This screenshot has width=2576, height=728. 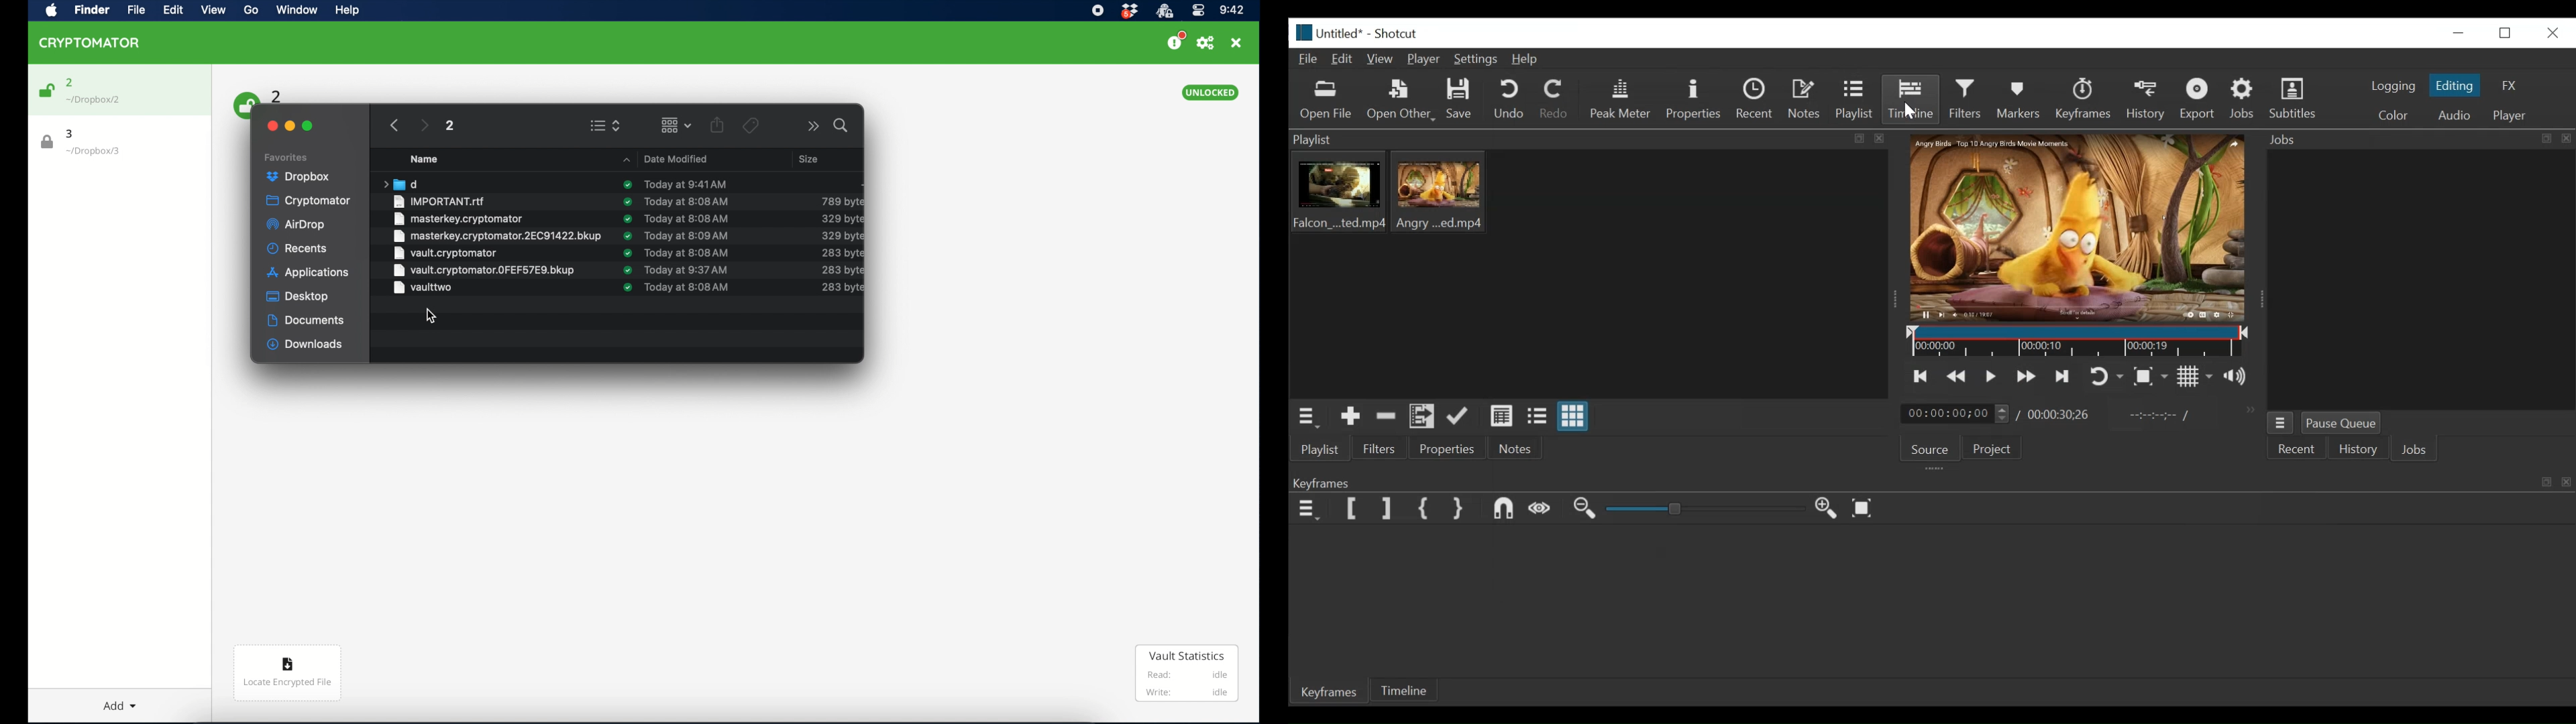 What do you see at coordinates (2510, 86) in the screenshot?
I see `FX` at bounding box center [2510, 86].